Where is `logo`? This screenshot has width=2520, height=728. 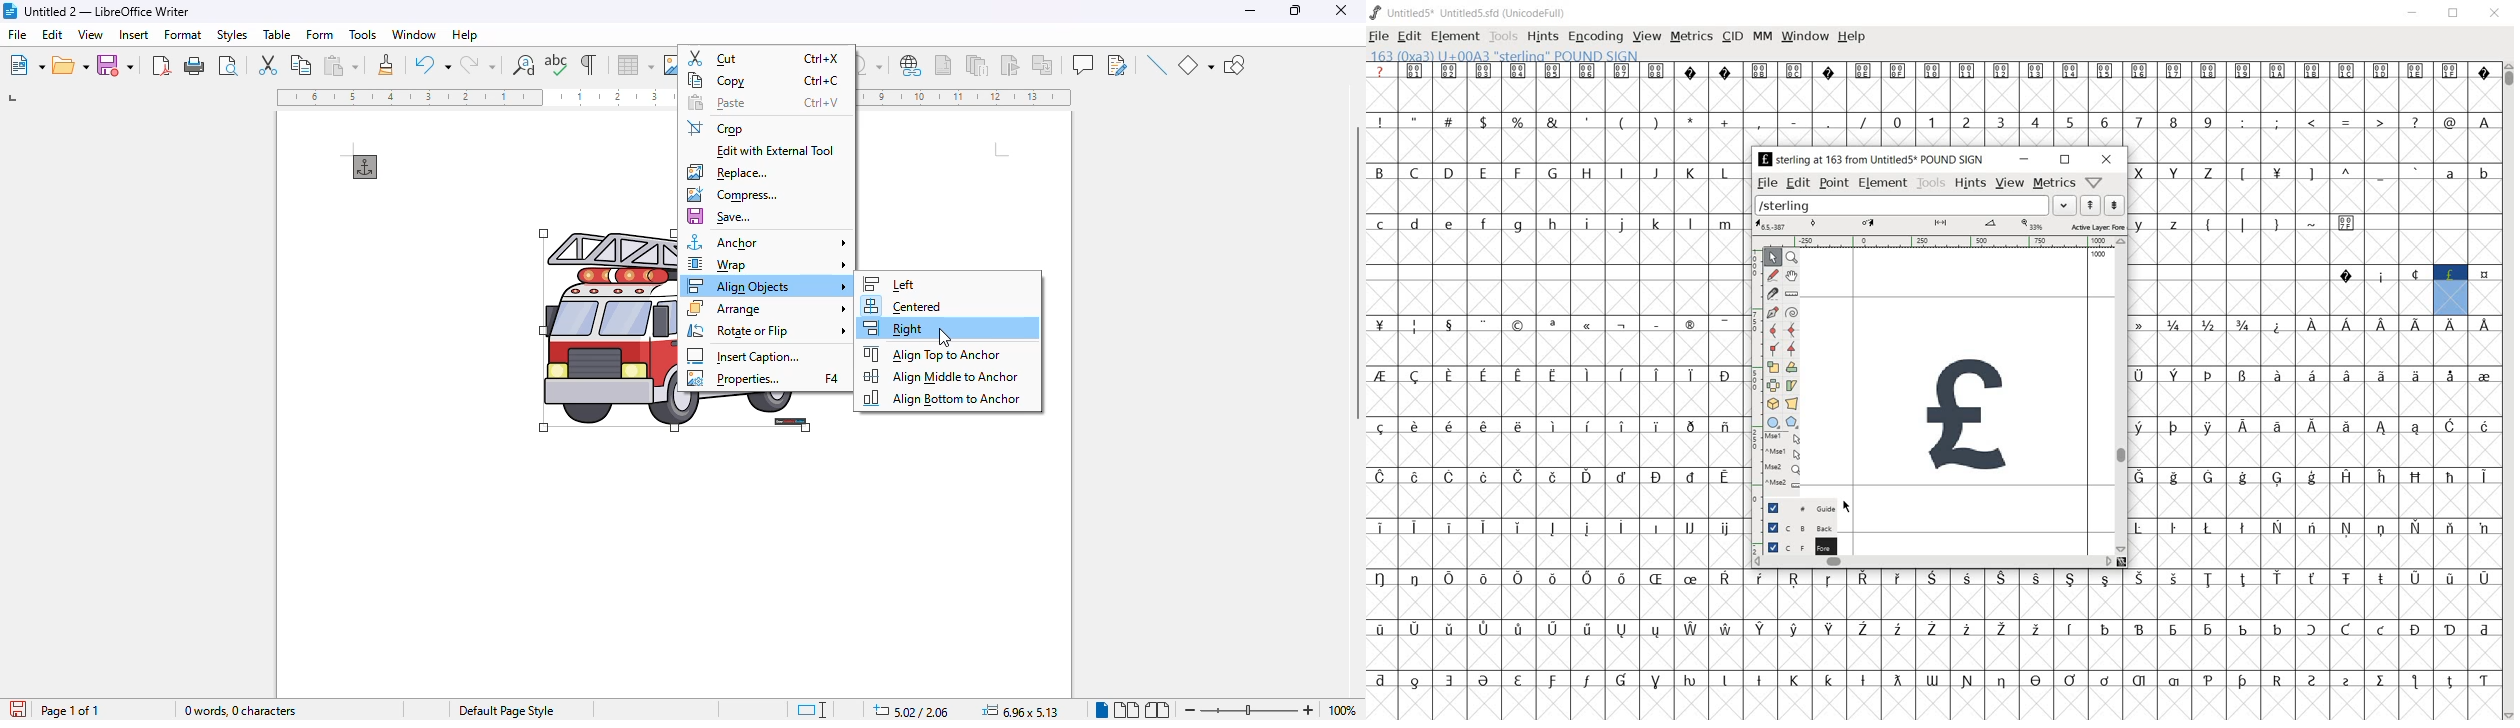 logo is located at coordinates (1376, 12).